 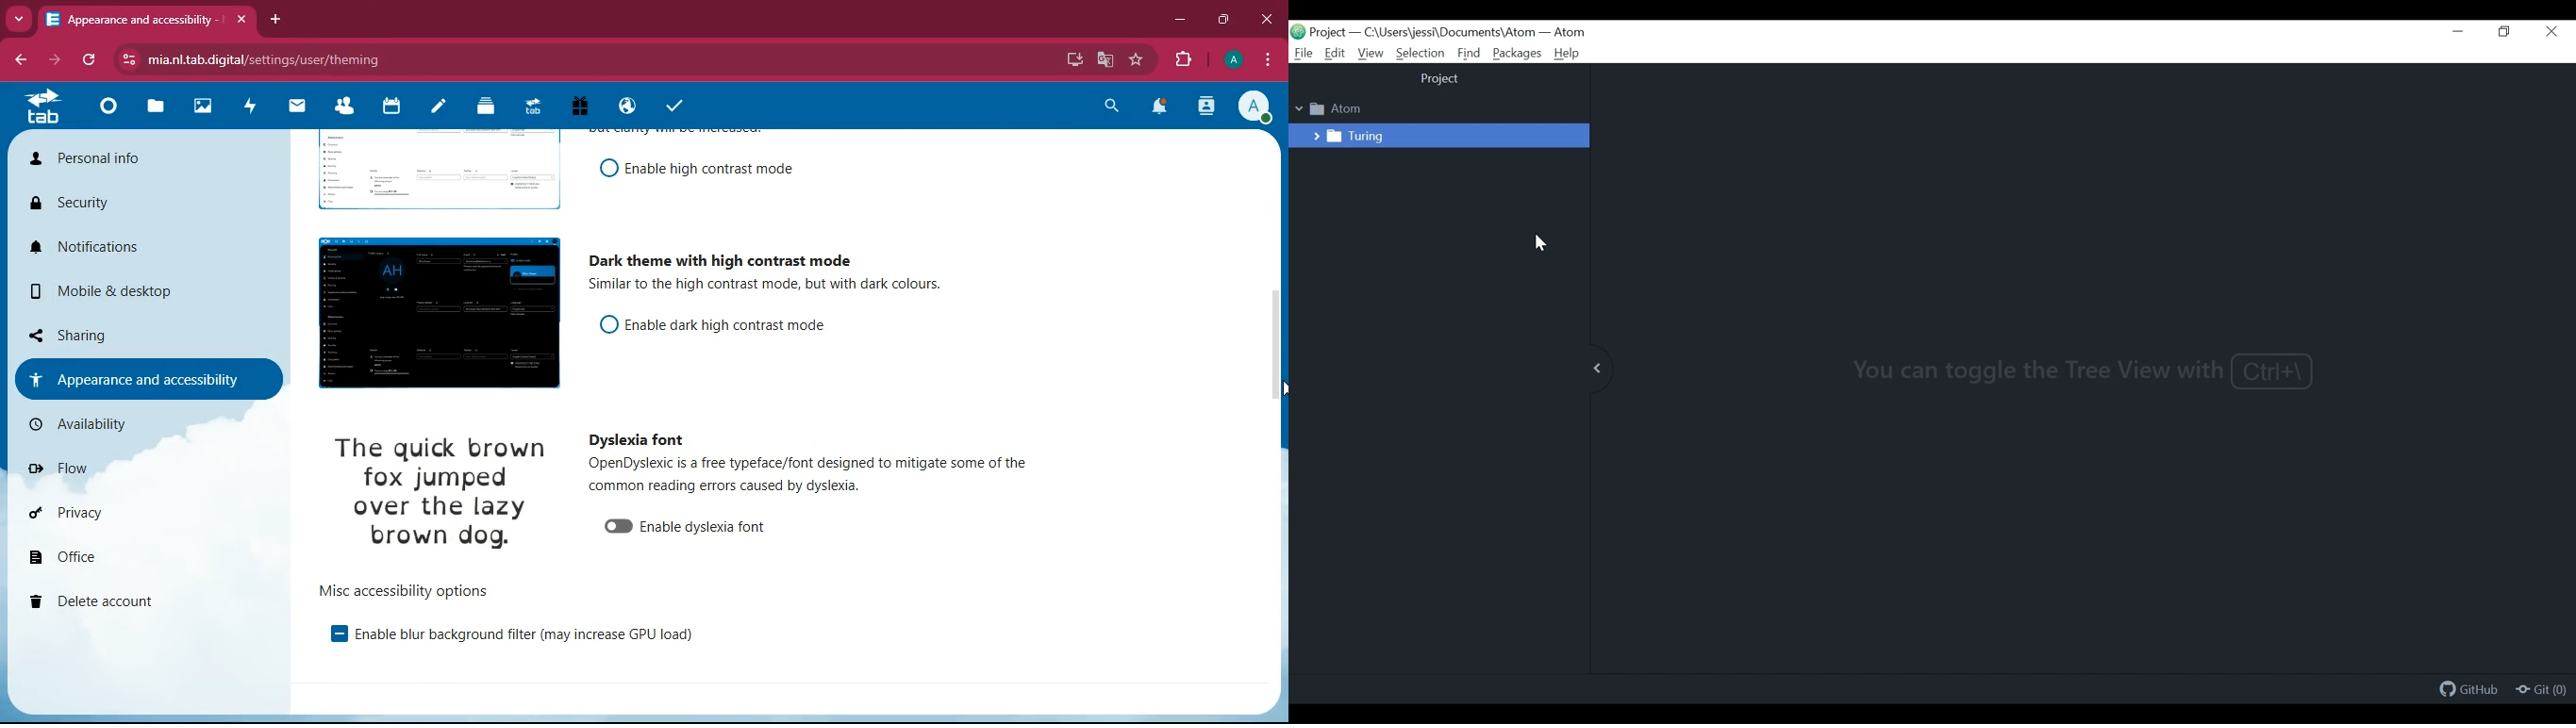 I want to click on enable, so click(x=729, y=321).